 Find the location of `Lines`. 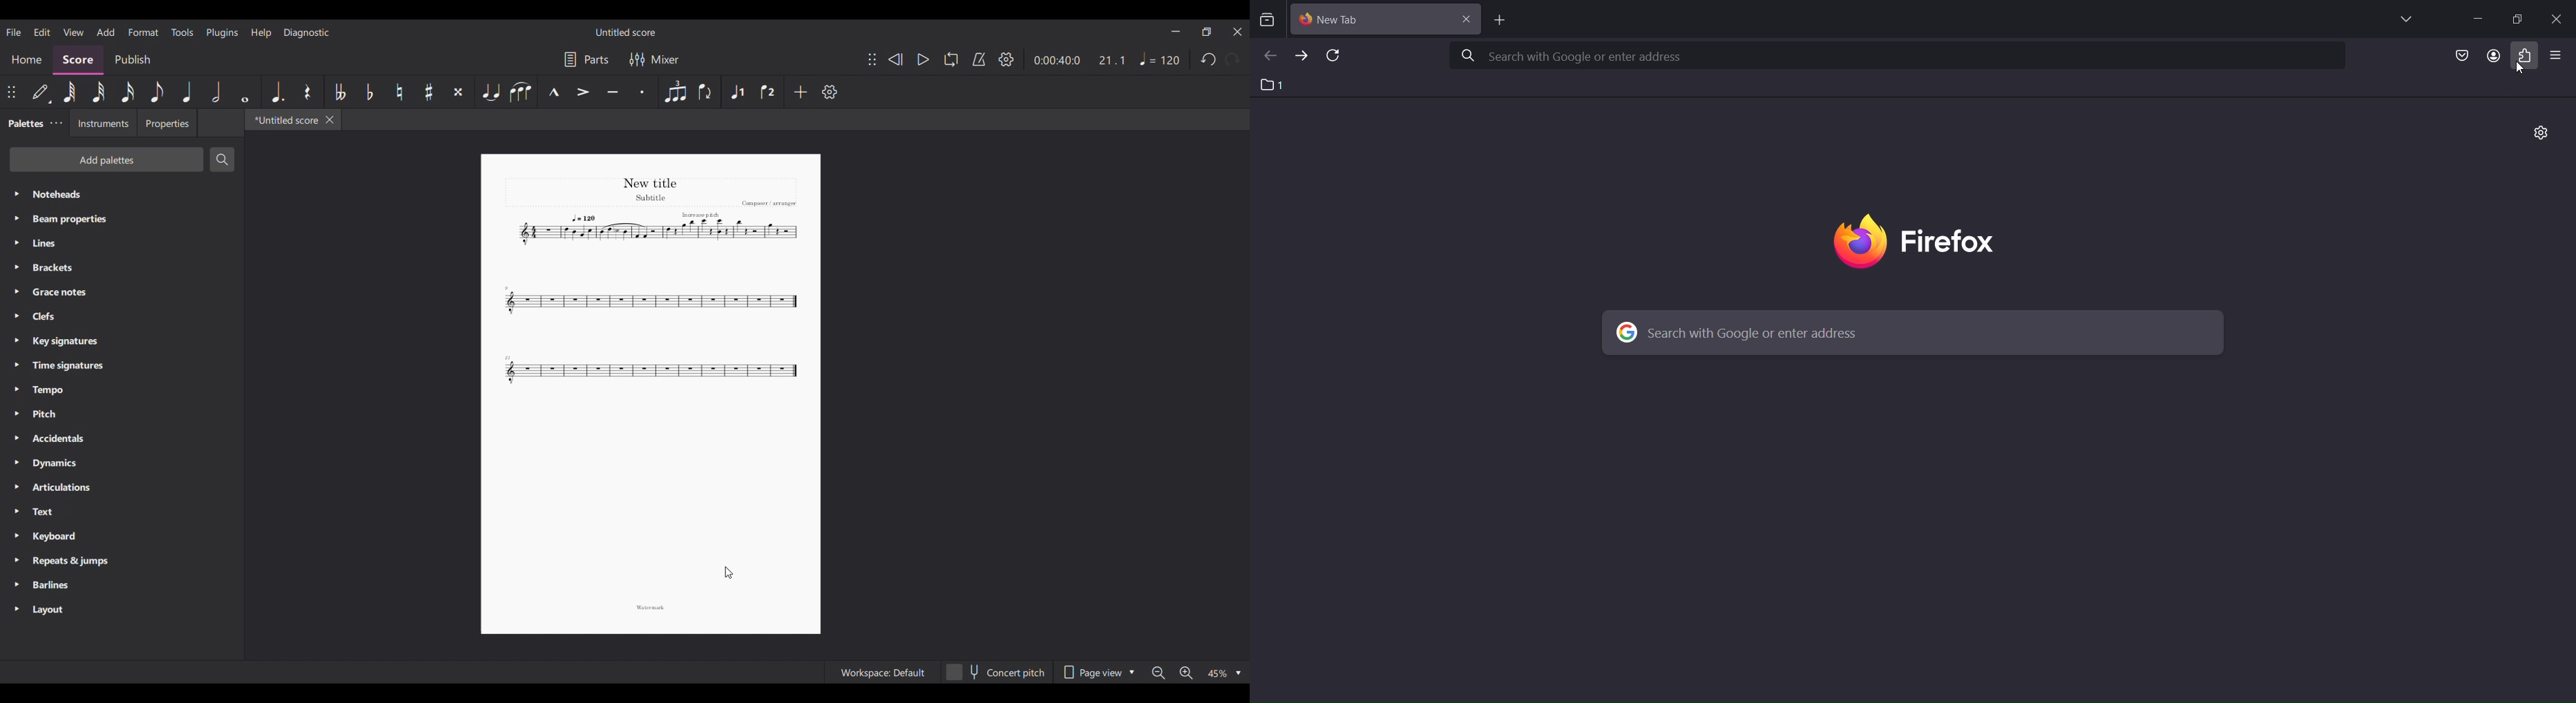

Lines is located at coordinates (122, 243).